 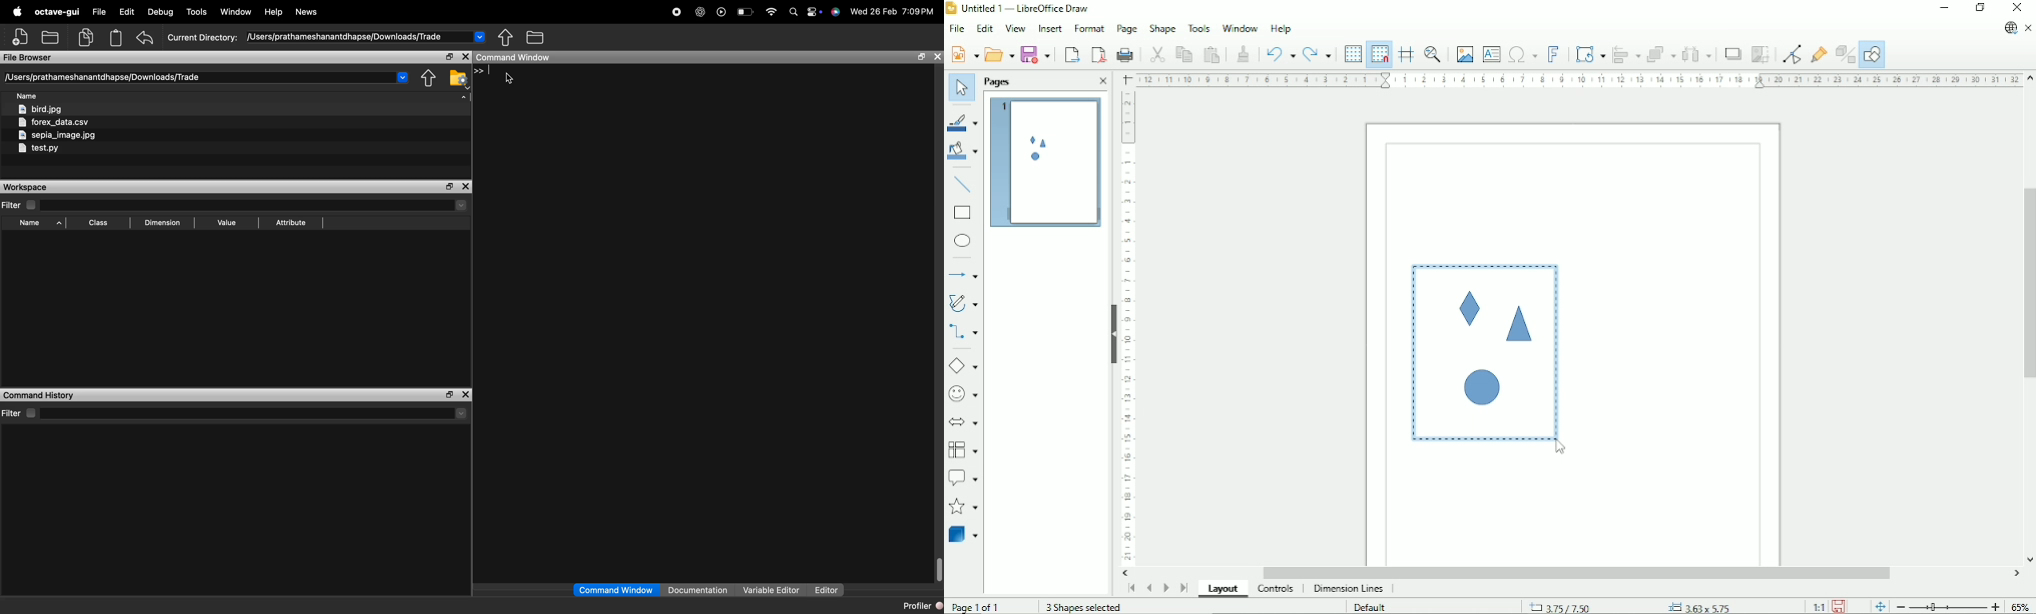 I want to click on Arrange, so click(x=1661, y=54).